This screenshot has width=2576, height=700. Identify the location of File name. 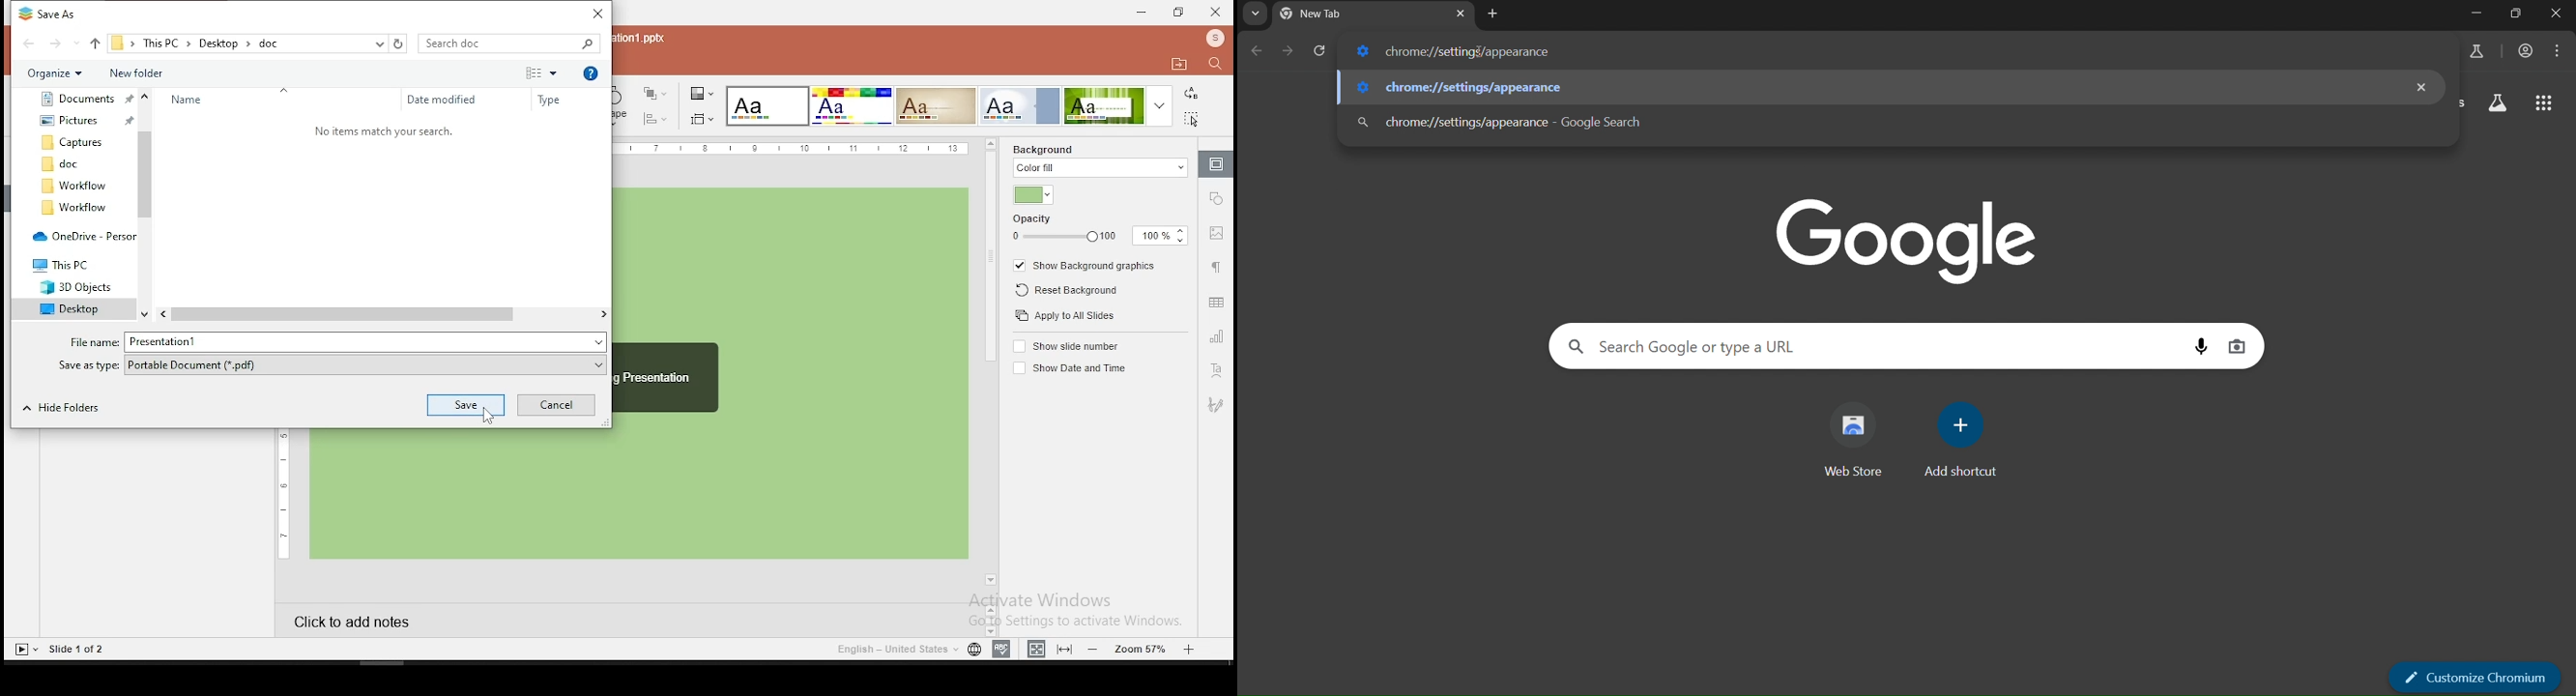
(91, 340).